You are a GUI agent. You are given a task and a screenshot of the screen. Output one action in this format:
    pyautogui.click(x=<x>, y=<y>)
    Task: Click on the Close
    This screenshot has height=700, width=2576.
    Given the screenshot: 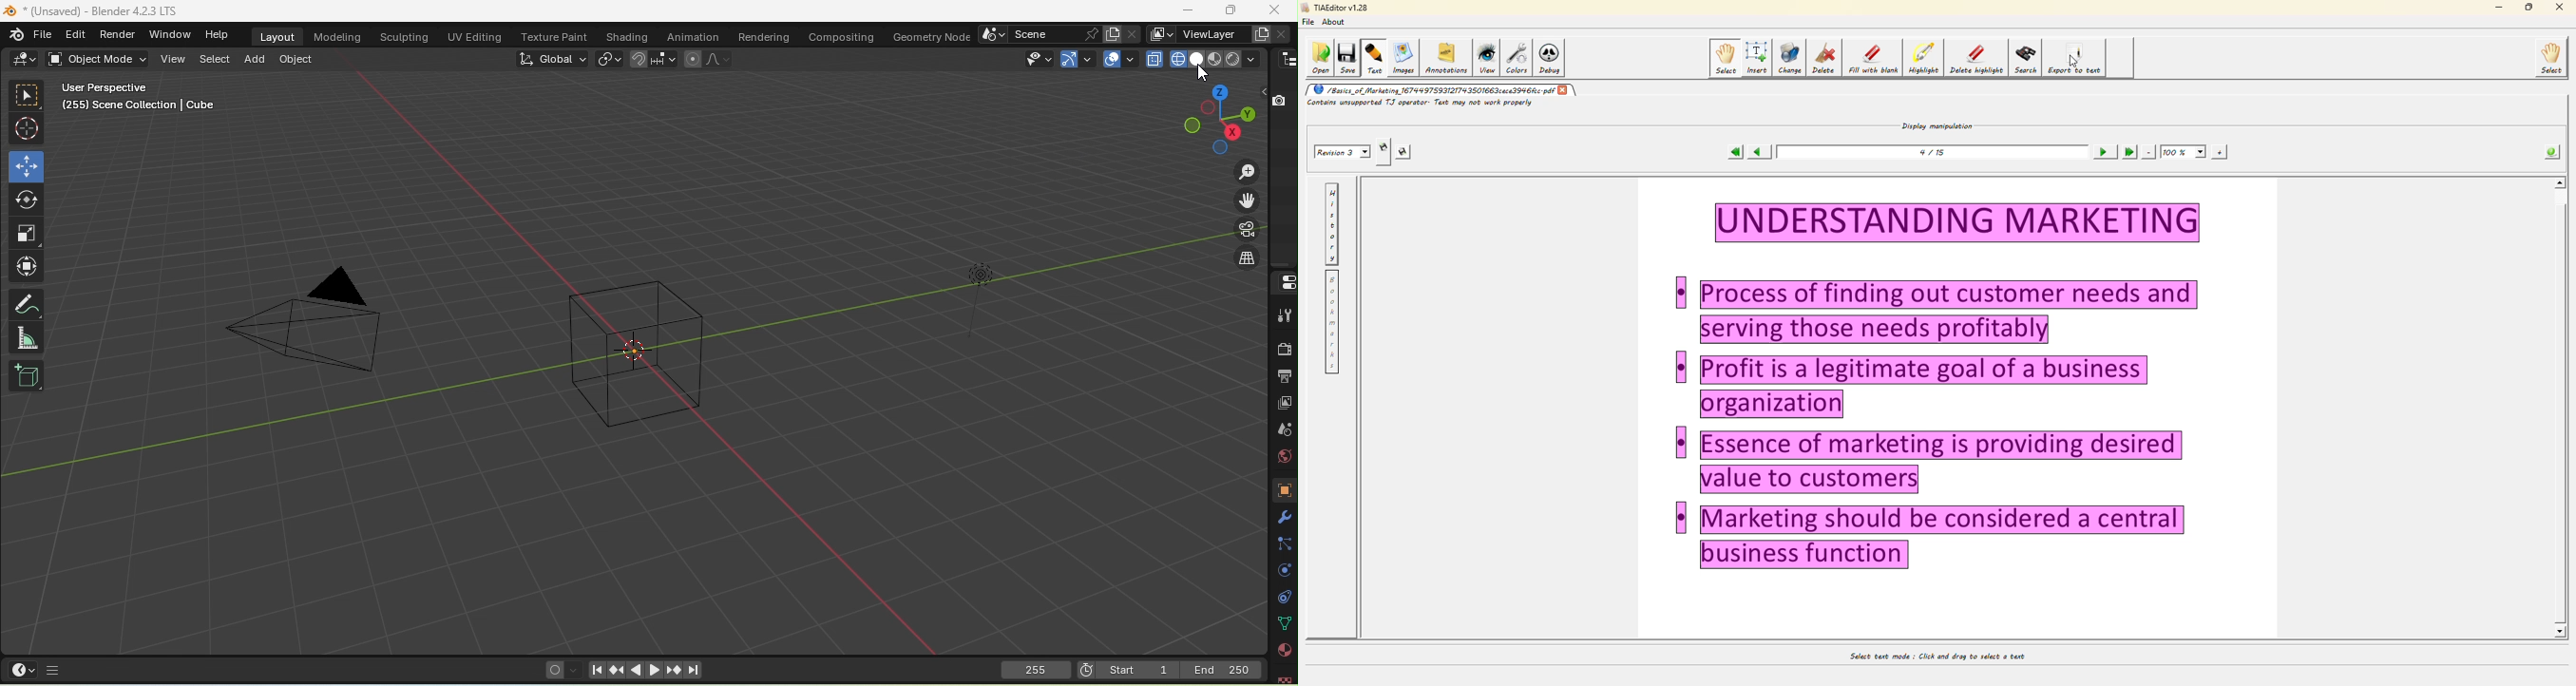 What is the action you would take?
    pyautogui.click(x=1272, y=10)
    